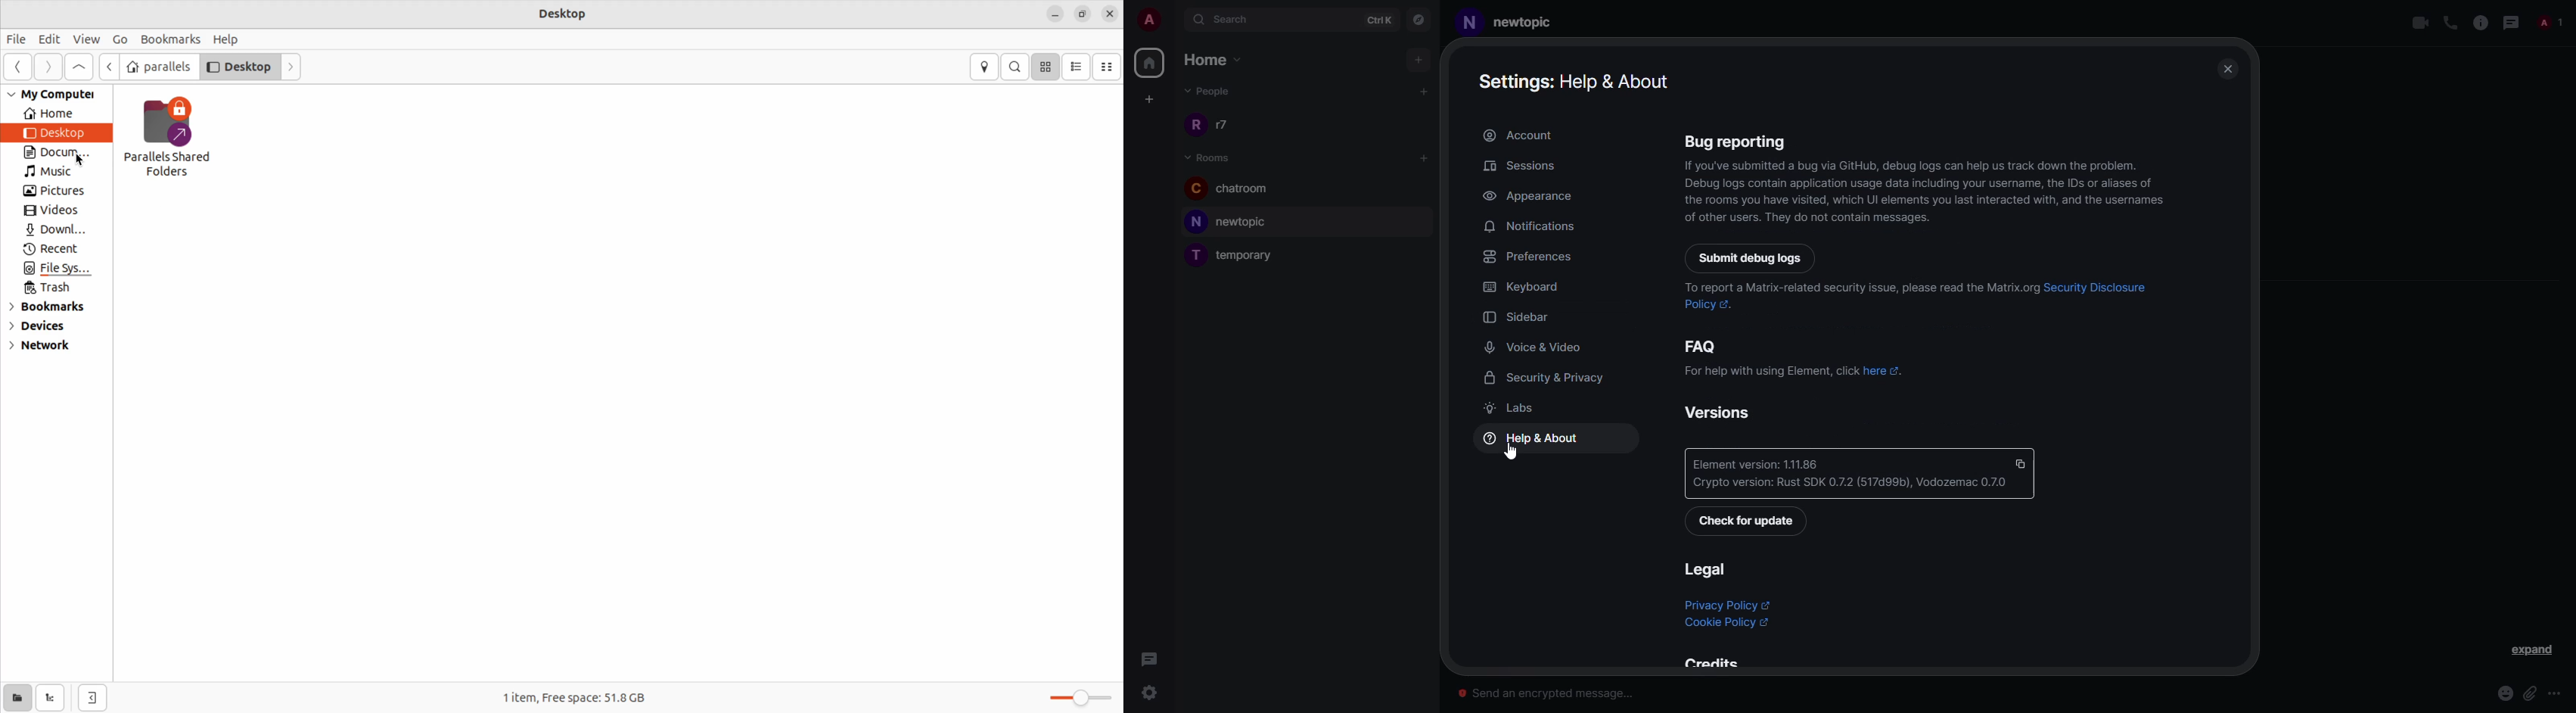 The image size is (2576, 728). I want to click on Document, so click(61, 154).